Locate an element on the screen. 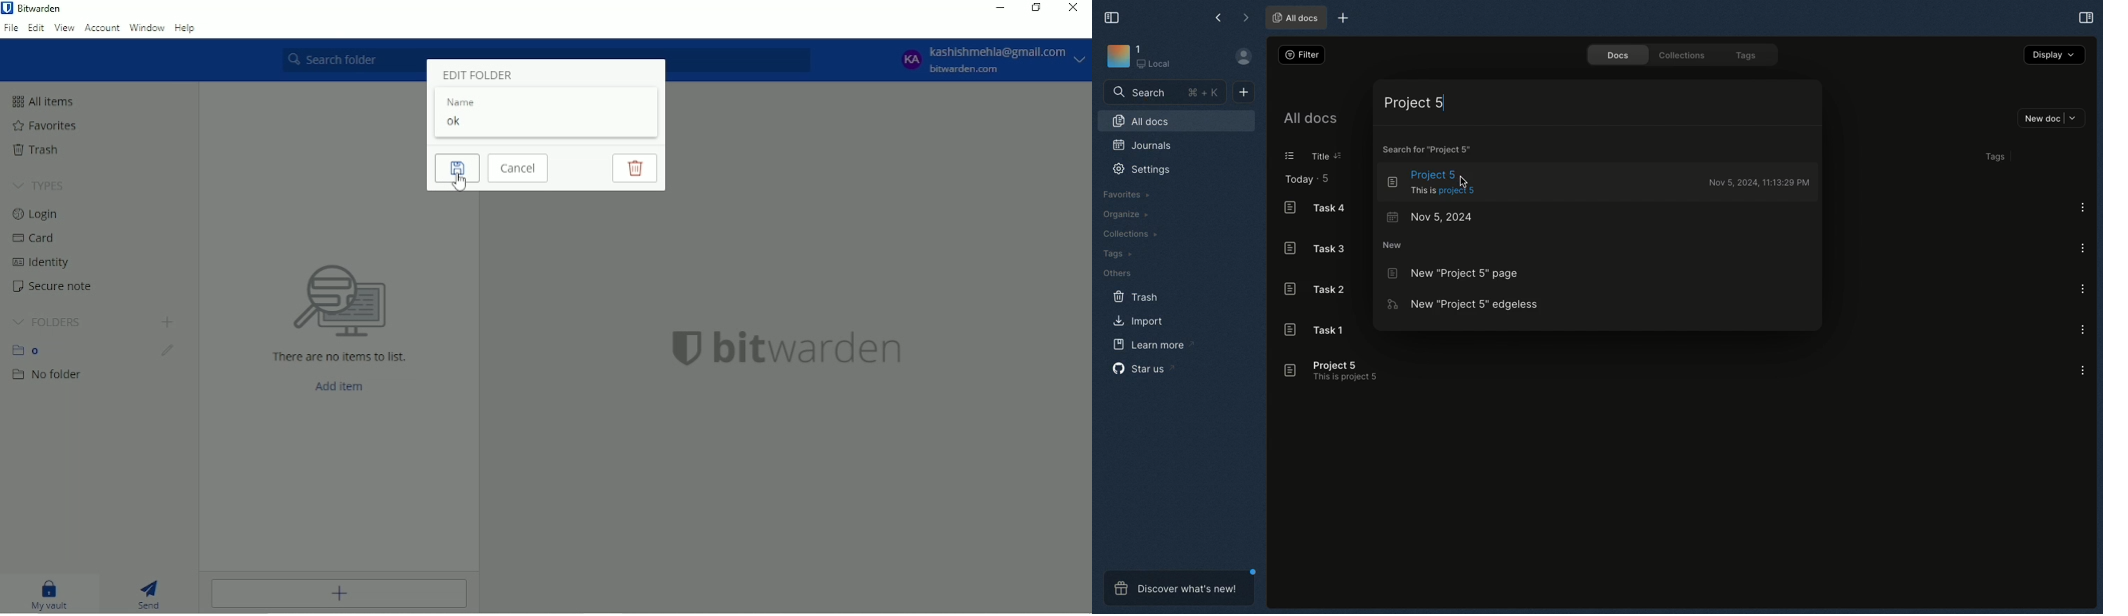  Task 1 is located at coordinates (1318, 330).